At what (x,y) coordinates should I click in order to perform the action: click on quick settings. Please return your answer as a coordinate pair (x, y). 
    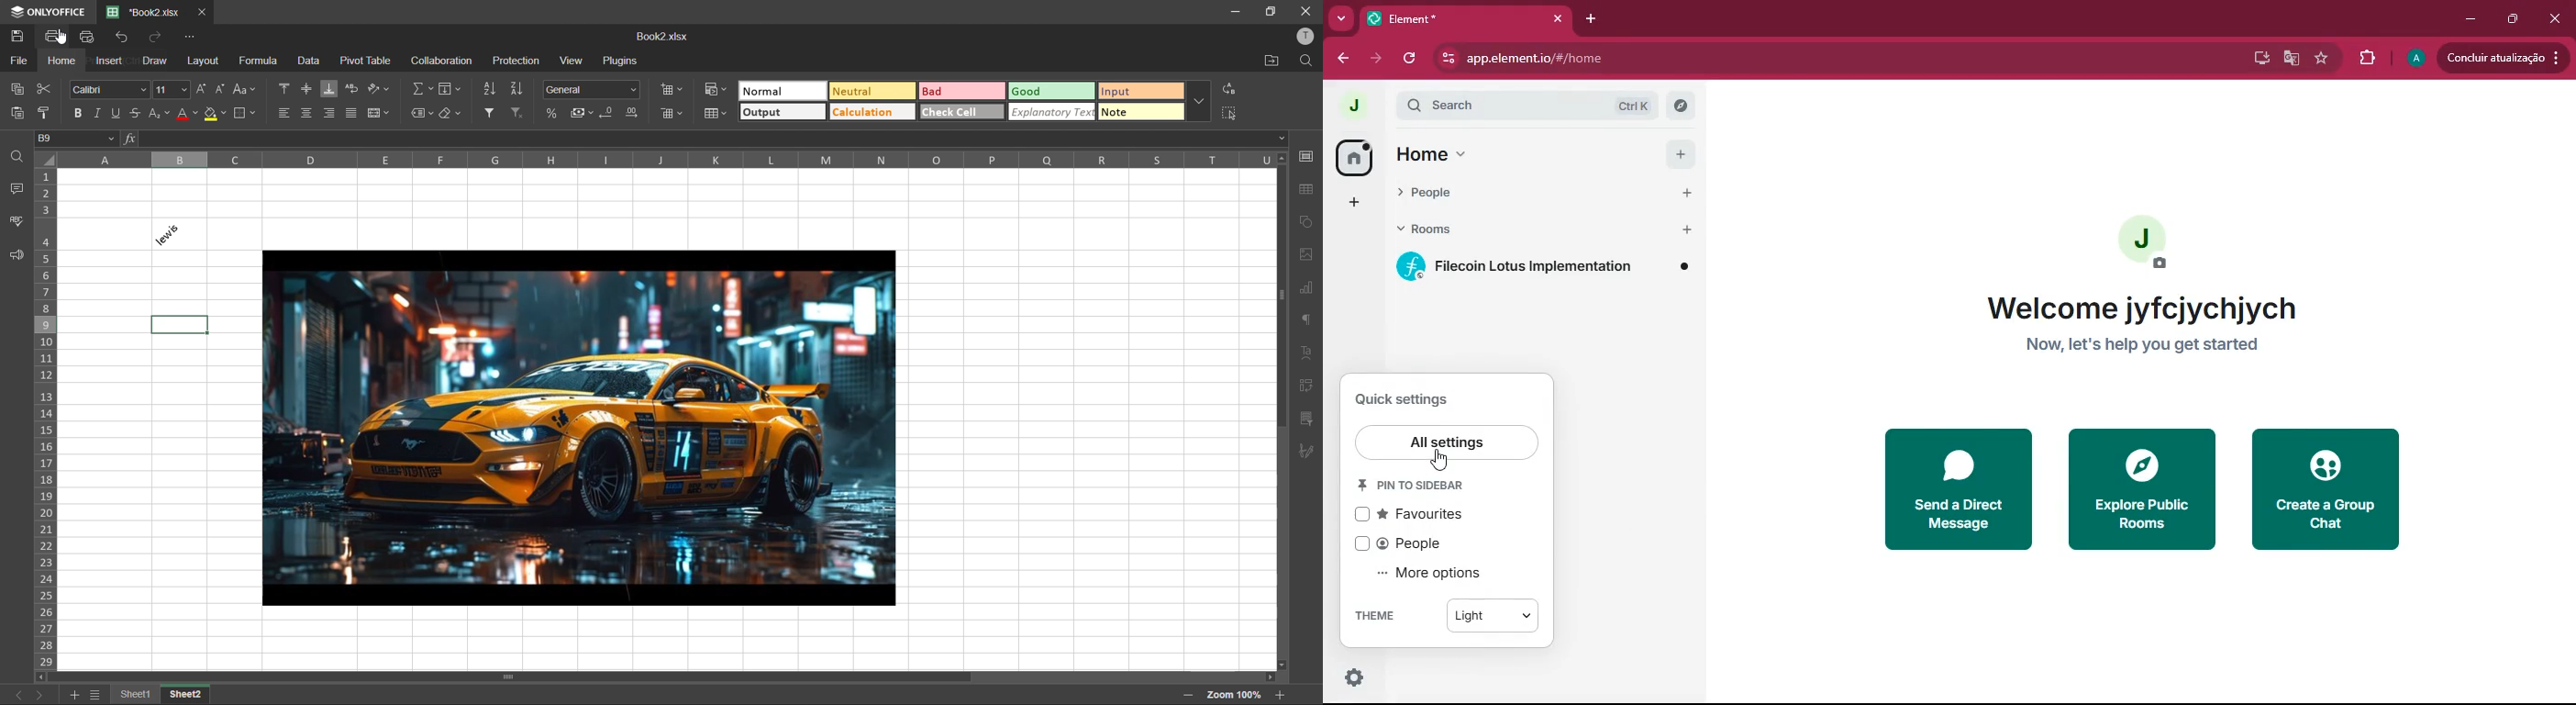
    Looking at the image, I should click on (1419, 402).